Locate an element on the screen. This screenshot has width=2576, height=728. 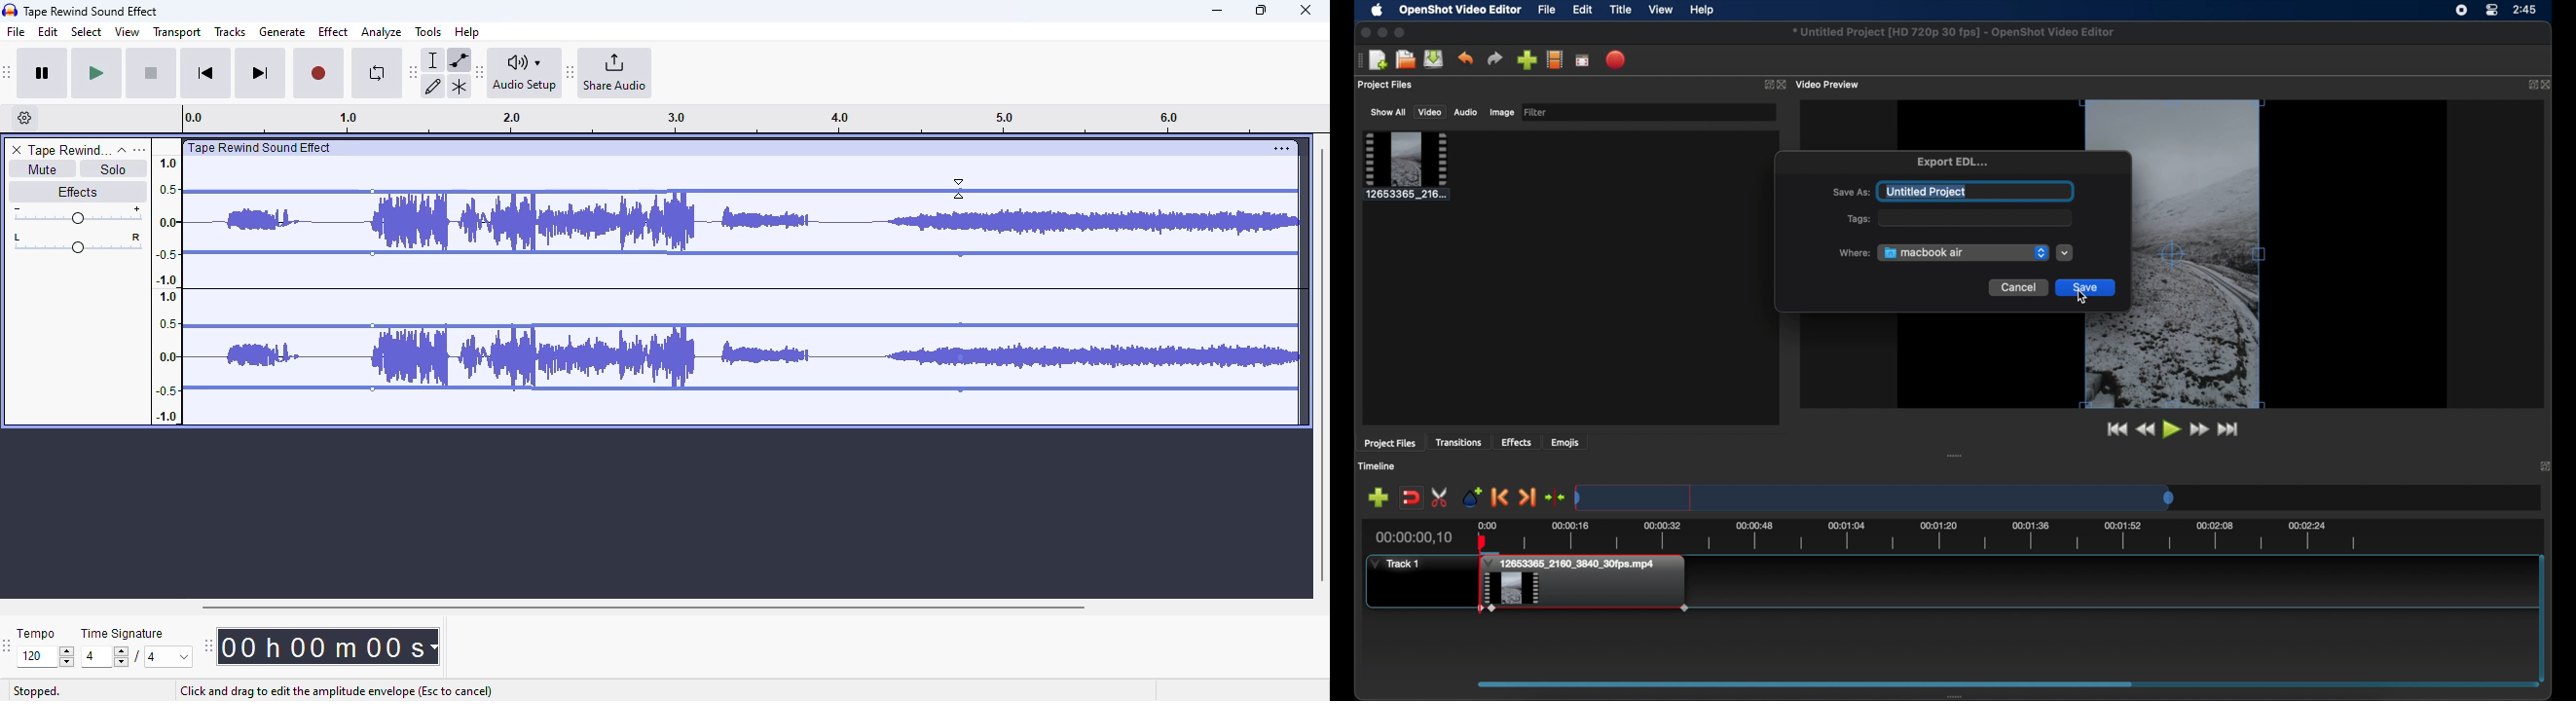
Control point is located at coordinates (373, 192).